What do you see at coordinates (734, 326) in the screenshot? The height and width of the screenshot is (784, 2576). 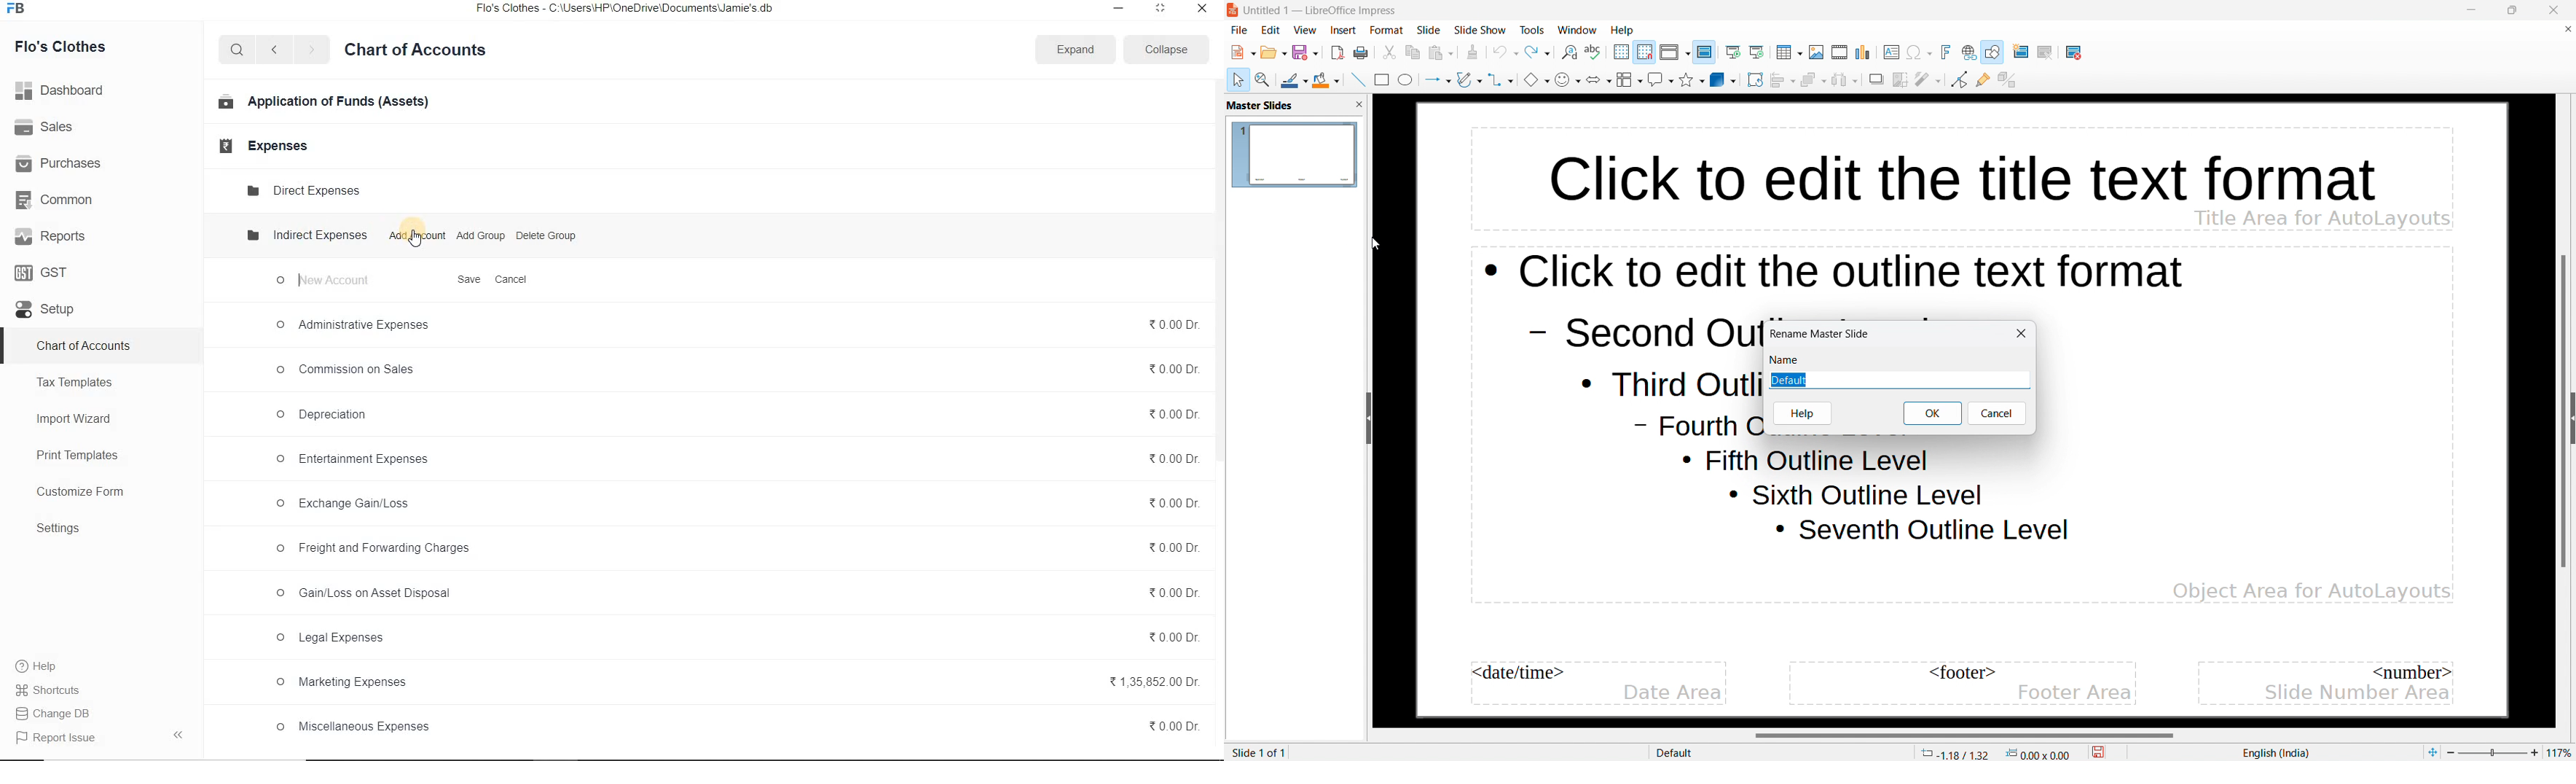 I see `© Administrative Expenses %0.00Dr.` at bounding box center [734, 326].